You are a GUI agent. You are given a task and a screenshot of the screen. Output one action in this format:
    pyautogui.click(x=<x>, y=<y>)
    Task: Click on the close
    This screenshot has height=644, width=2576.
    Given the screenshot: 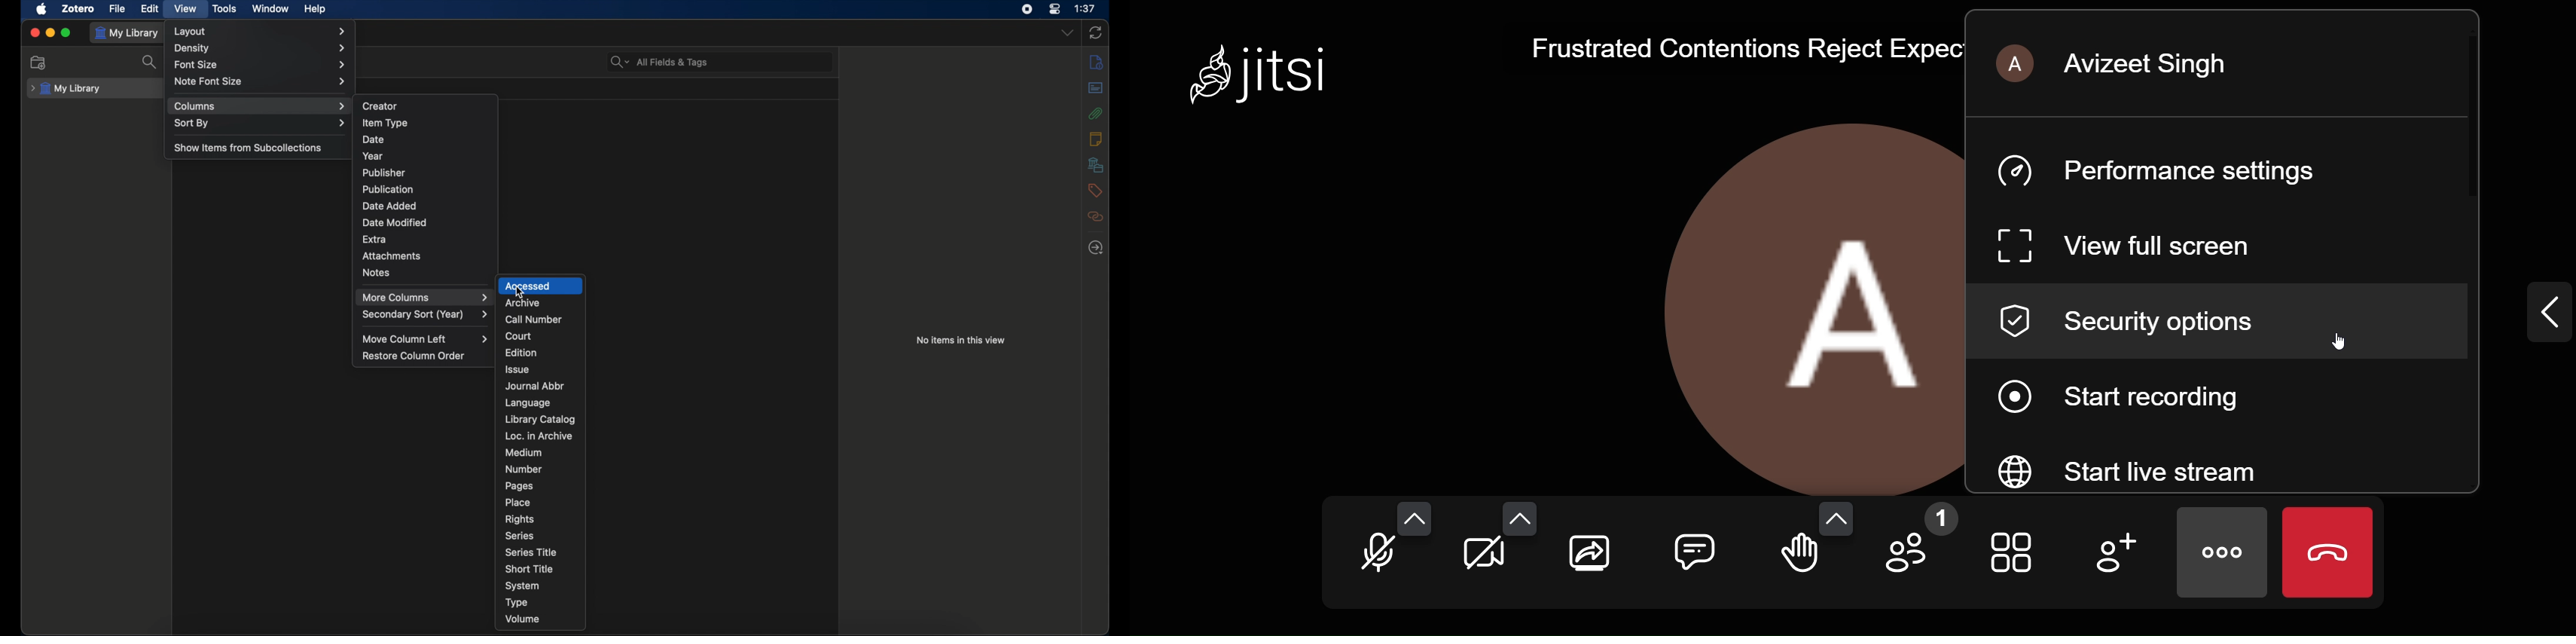 What is the action you would take?
    pyautogui.click(x=33, y=32)
    